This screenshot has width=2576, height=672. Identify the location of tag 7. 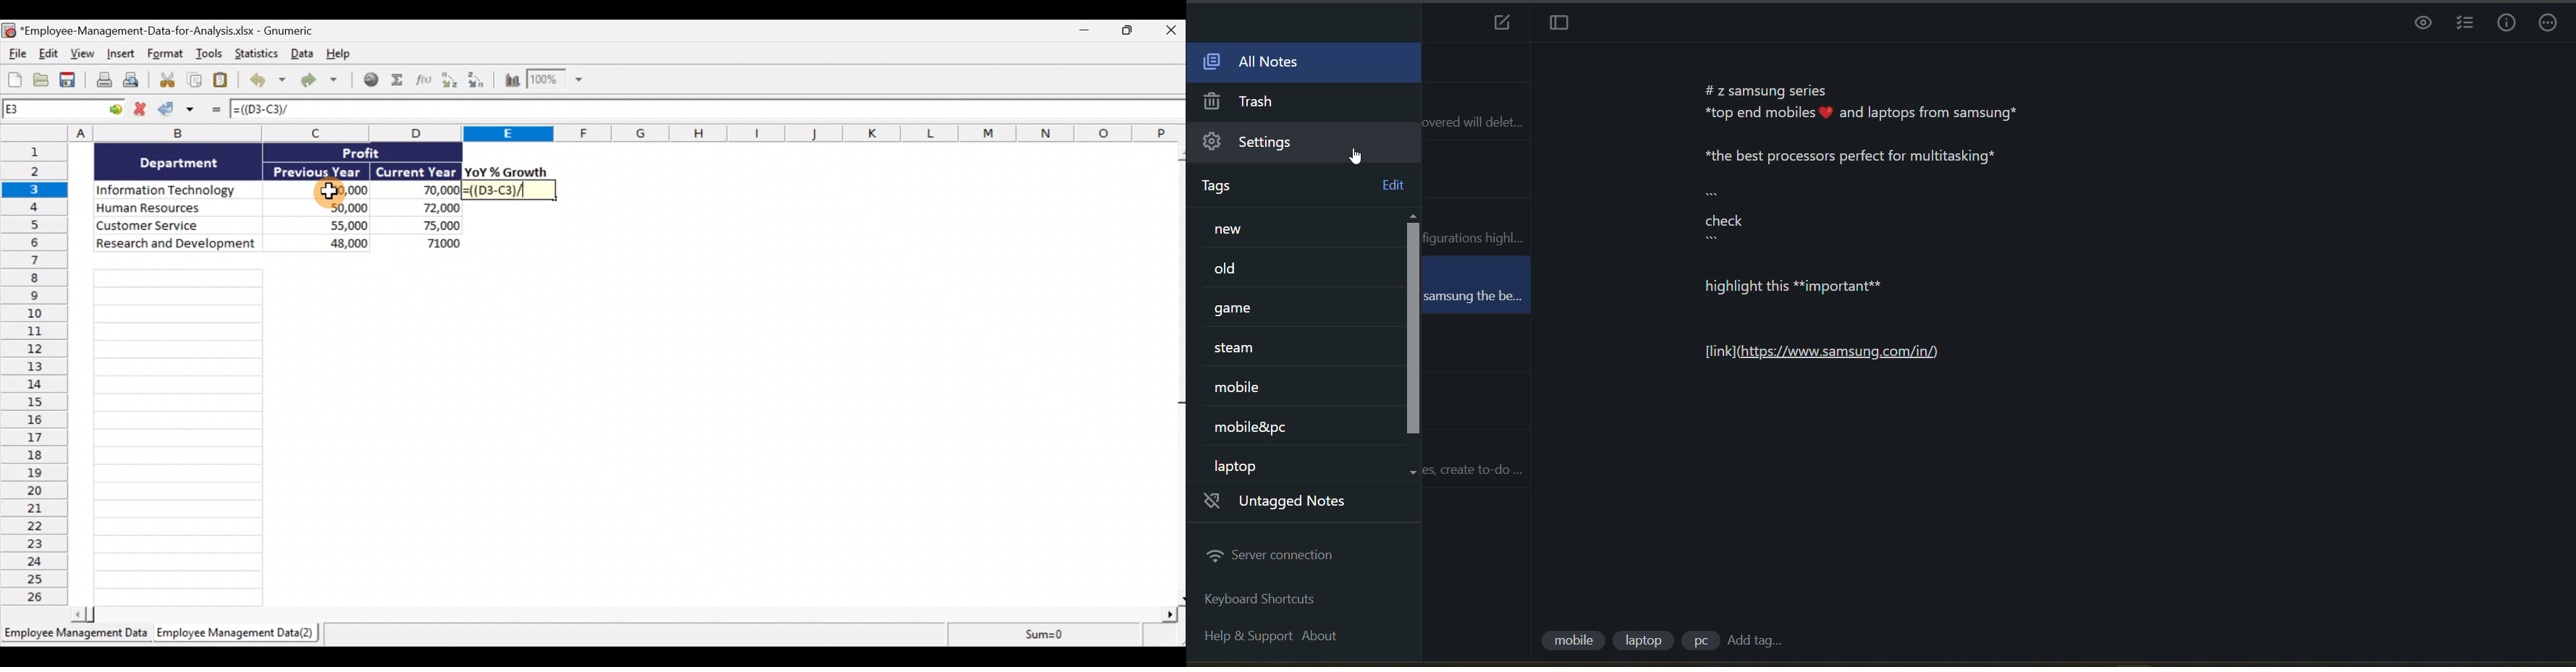
(1250, 464).